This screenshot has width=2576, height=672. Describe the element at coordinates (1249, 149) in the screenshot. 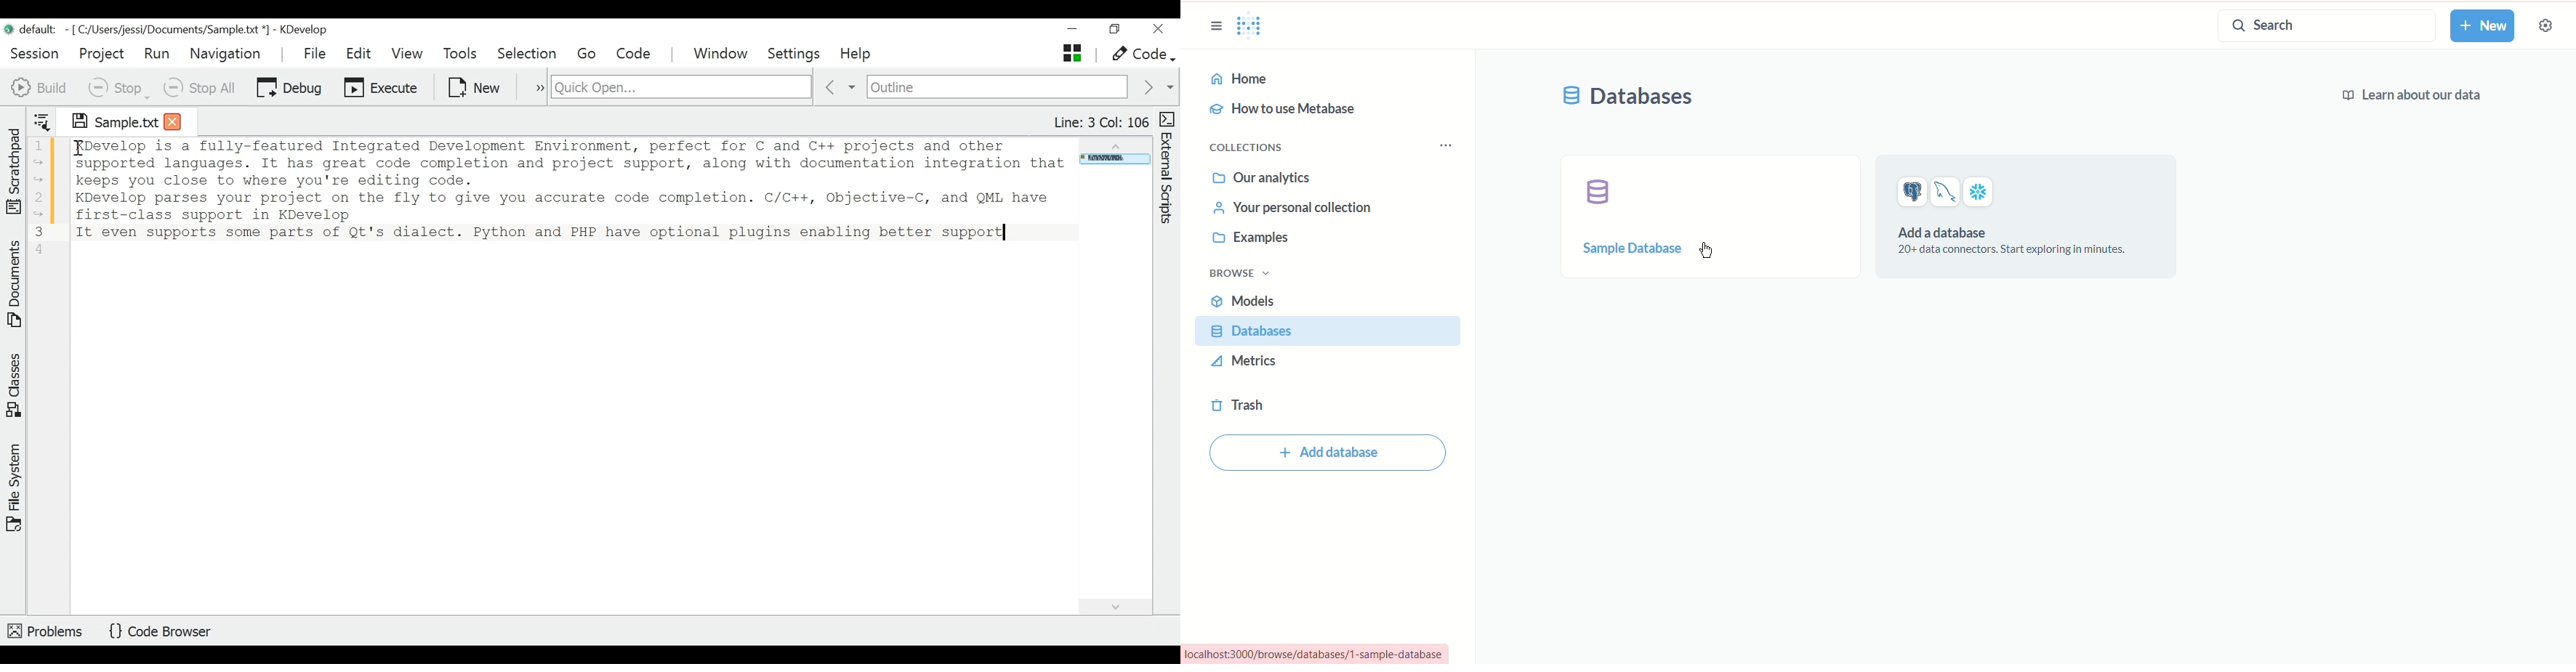

I see `collections` at that location.